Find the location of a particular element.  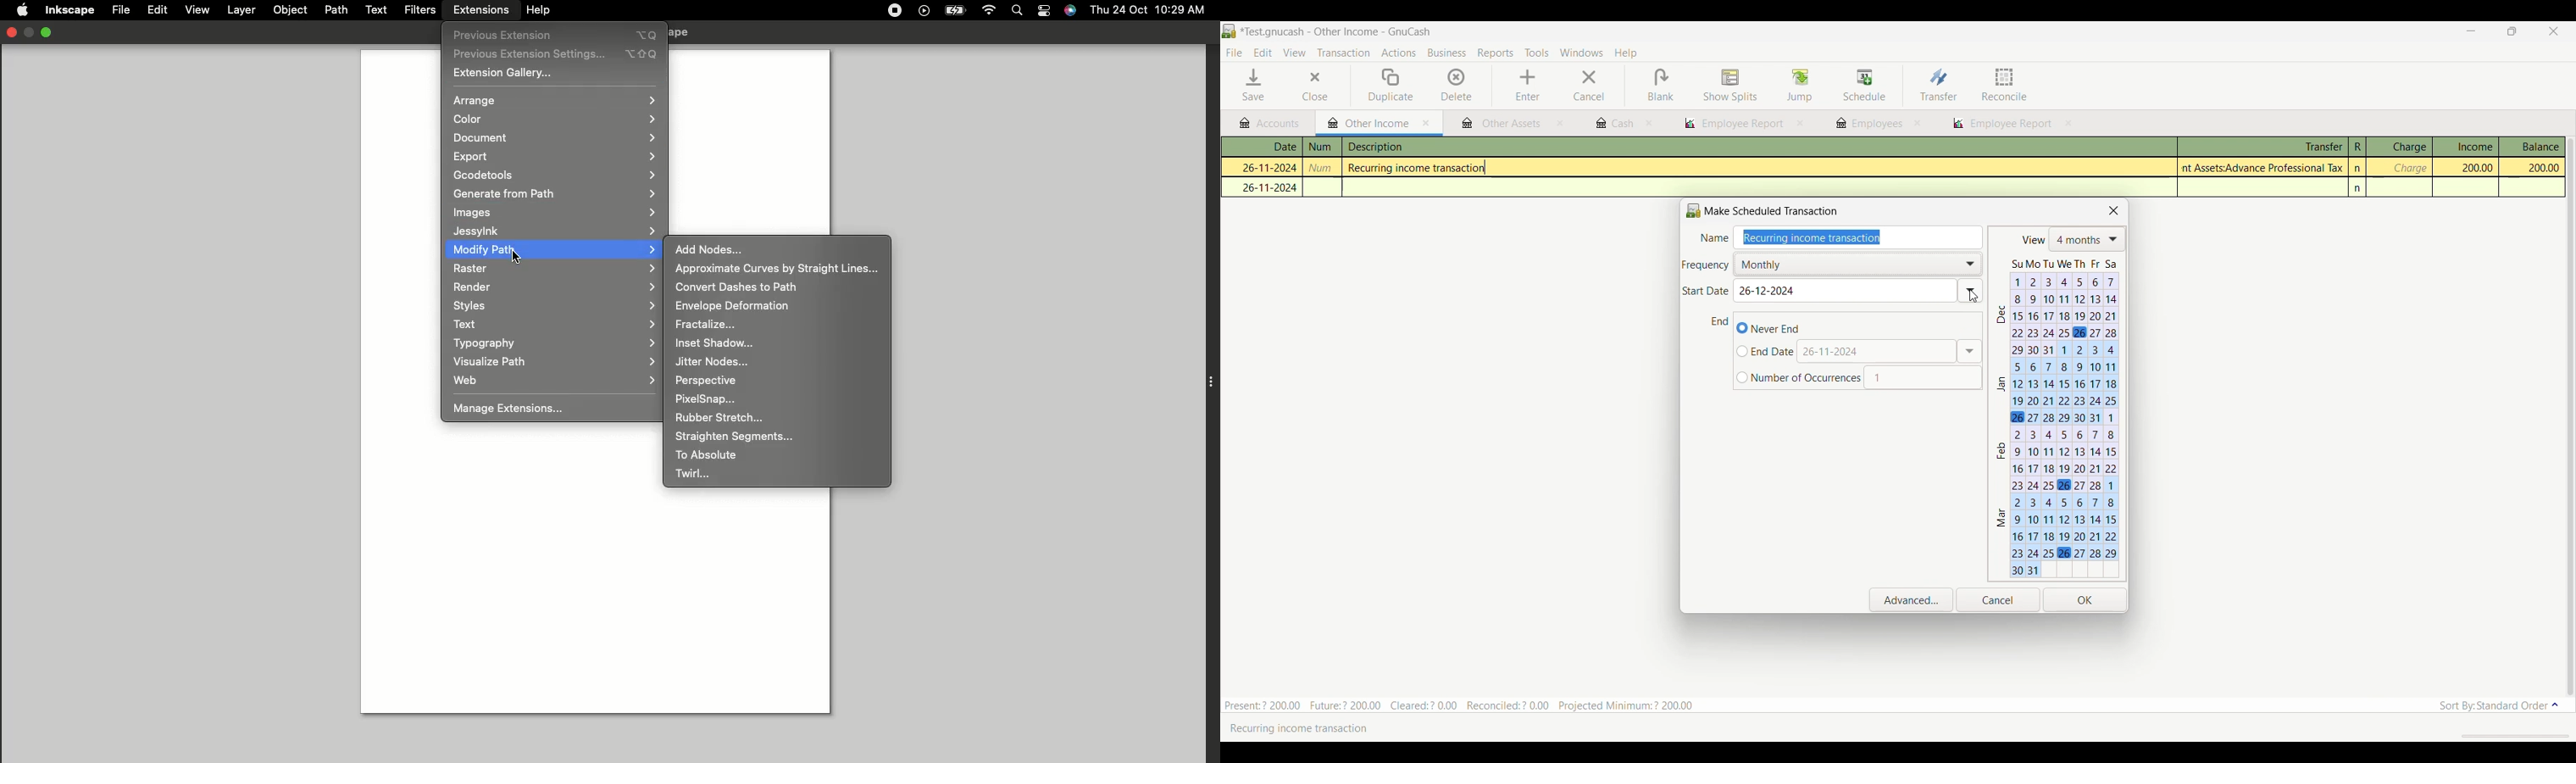

Delete is located at coordinates (1457, 84).